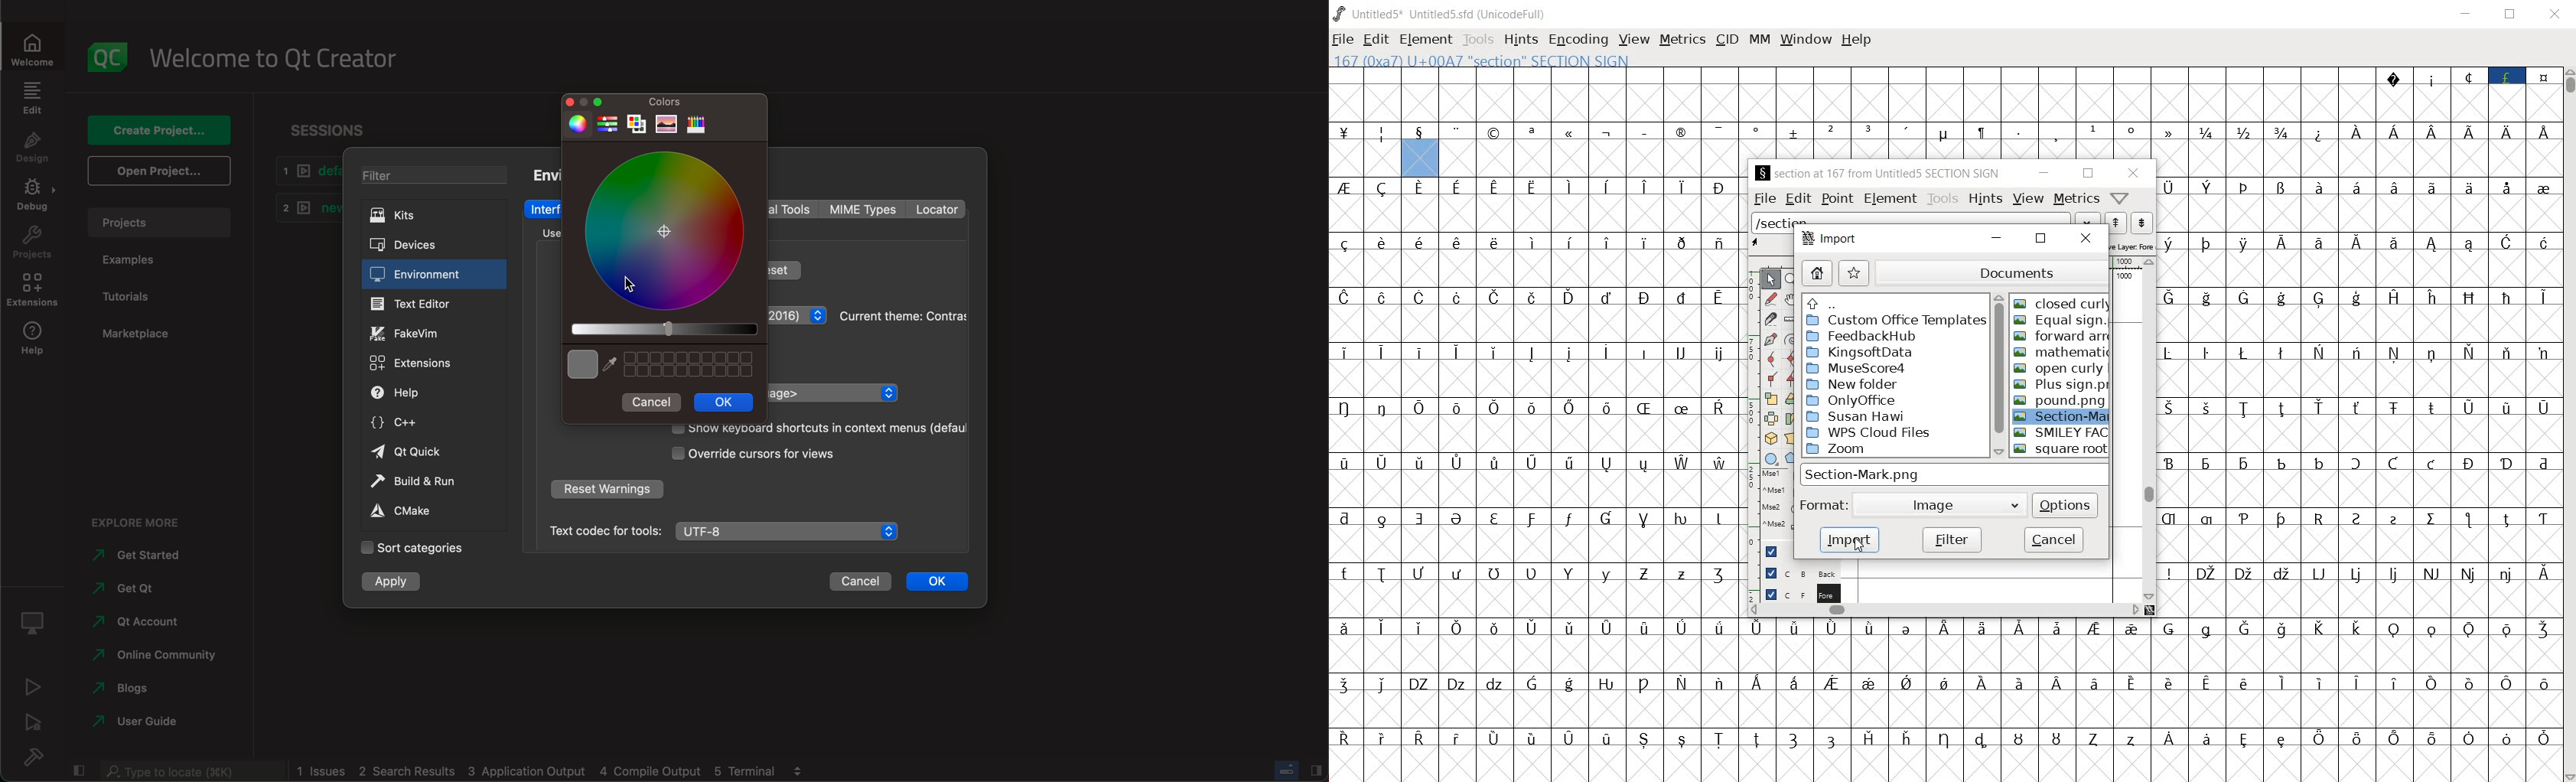 The image size is (2576, 784). What do you see at coordinates (305, 171) in the screenshot?
I see `1` at bounding box center [305, 171].